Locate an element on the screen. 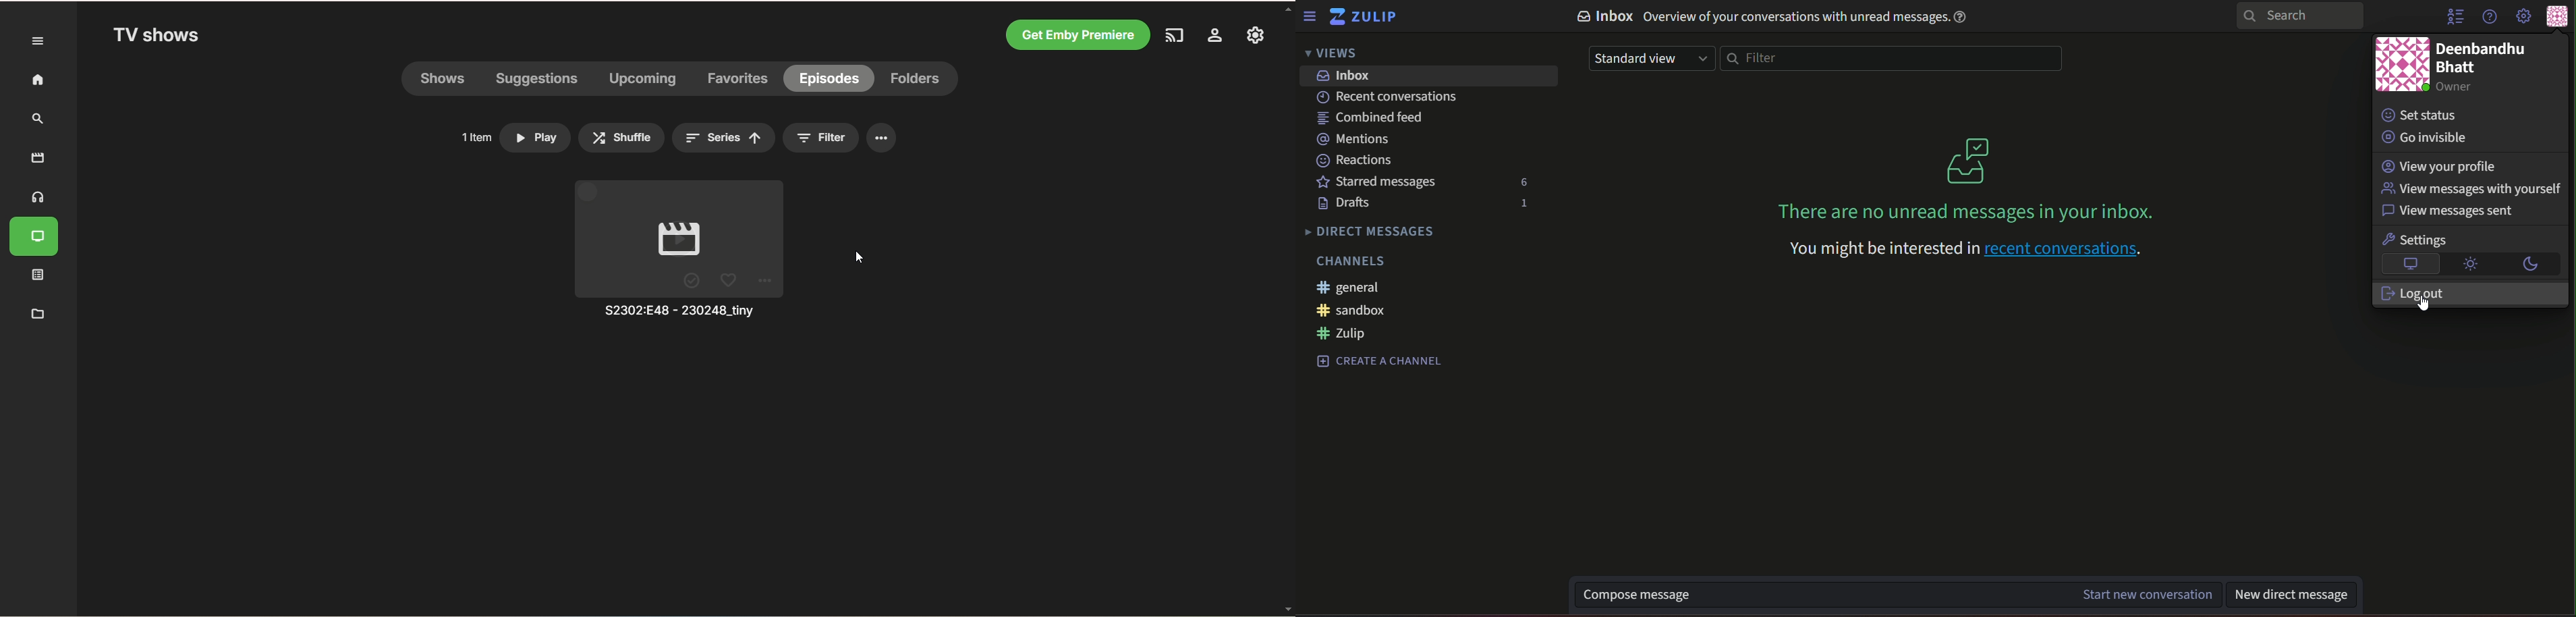  text is located at coordinates (1352, 262).